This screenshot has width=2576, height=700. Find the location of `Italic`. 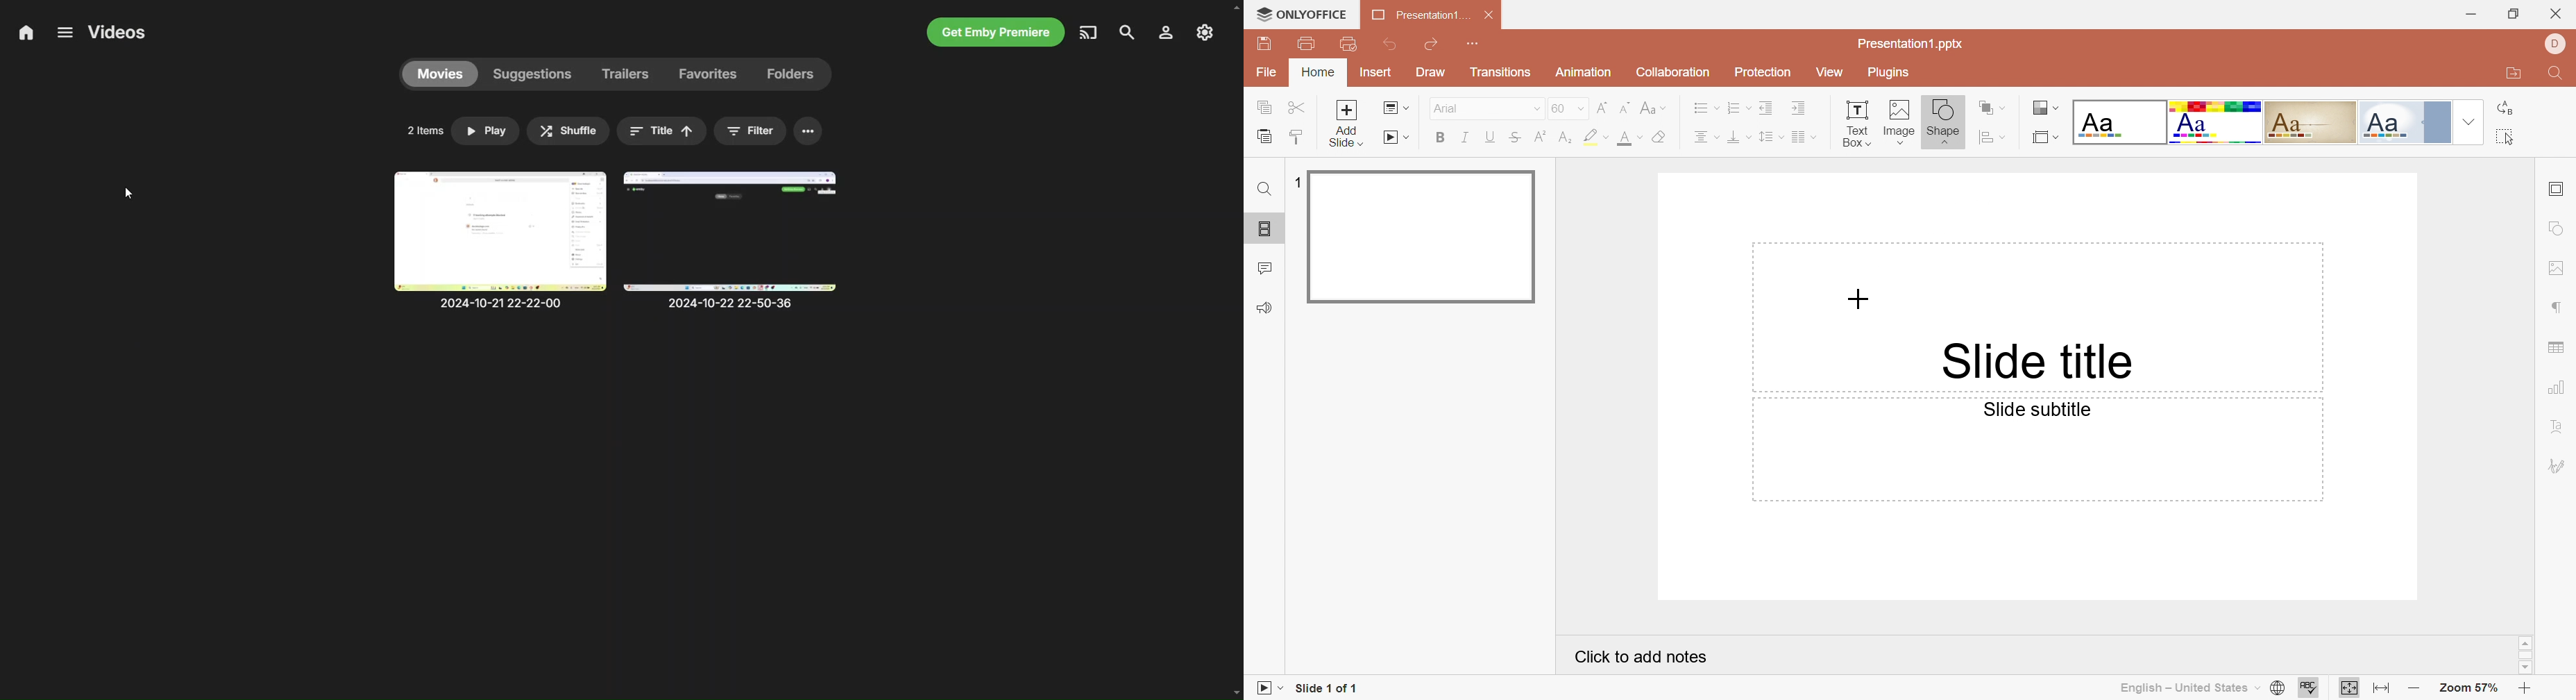

Italic is located at coordinates (1464, 137).